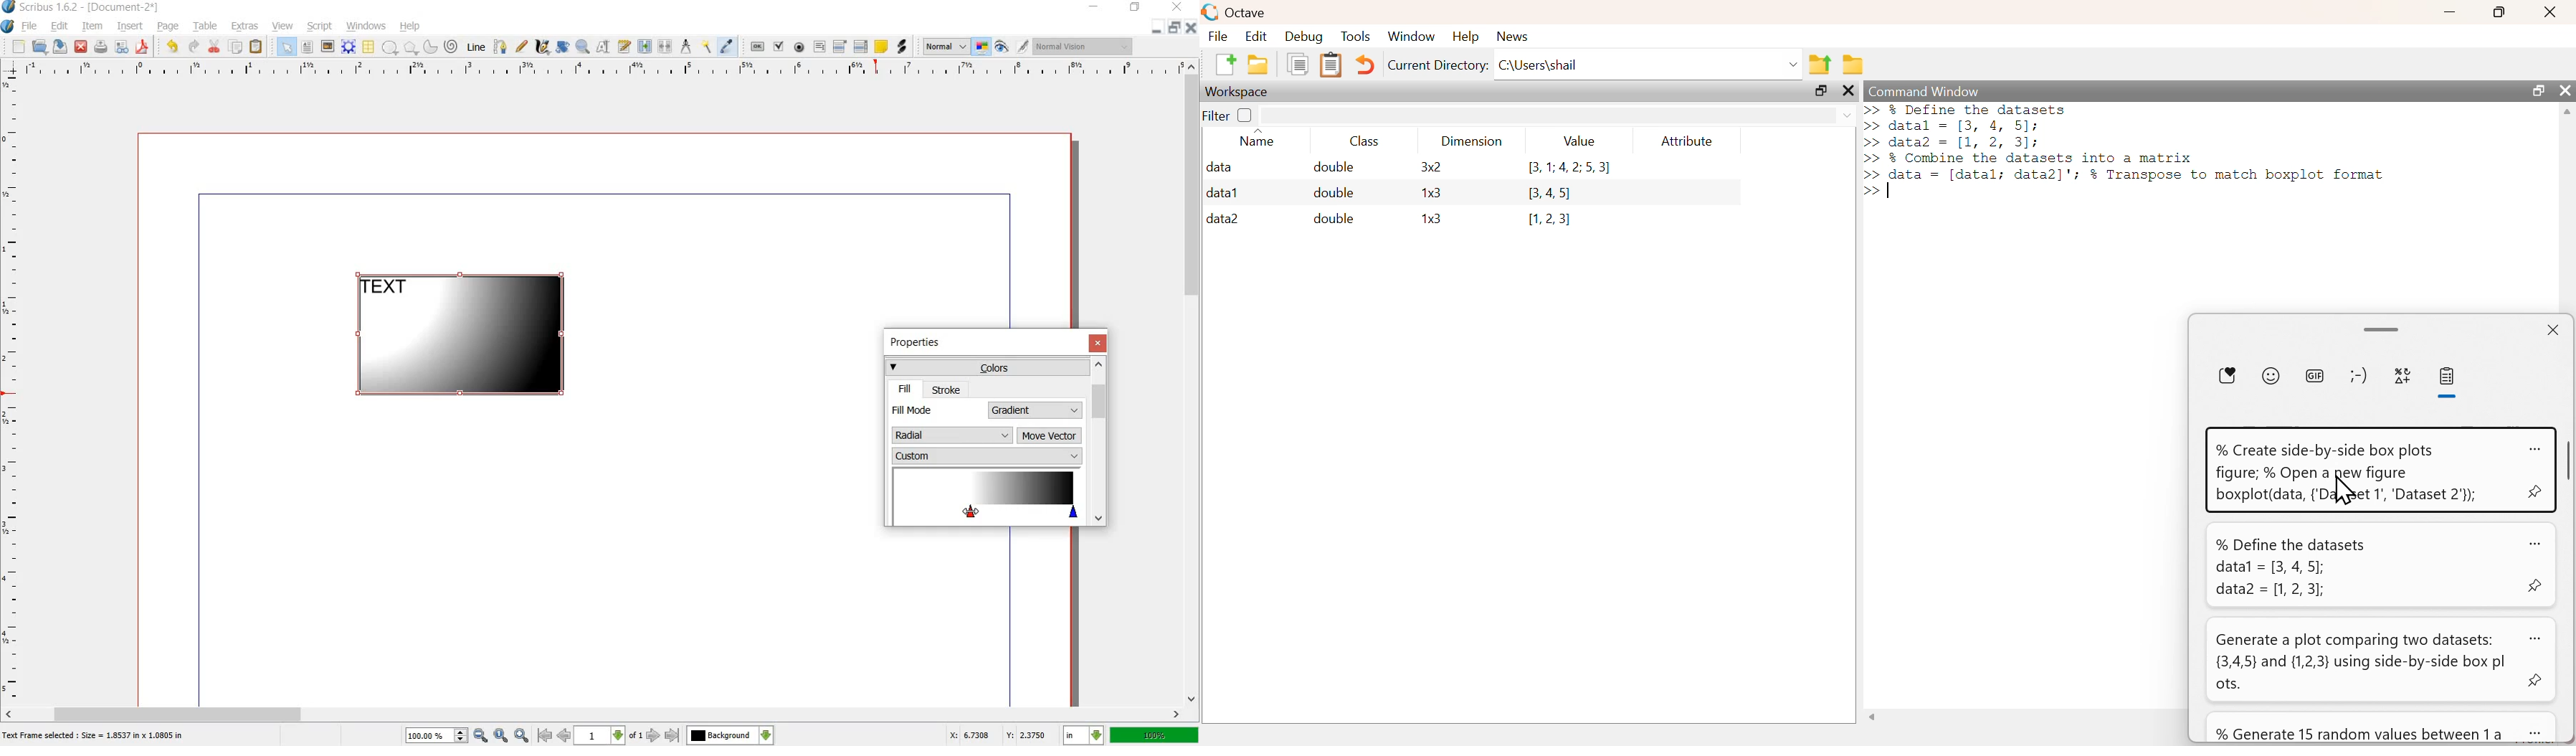  What do you see at coordinates (409, 47) in the screenshot?
I see `polygon` at bounding box center [409, 47].